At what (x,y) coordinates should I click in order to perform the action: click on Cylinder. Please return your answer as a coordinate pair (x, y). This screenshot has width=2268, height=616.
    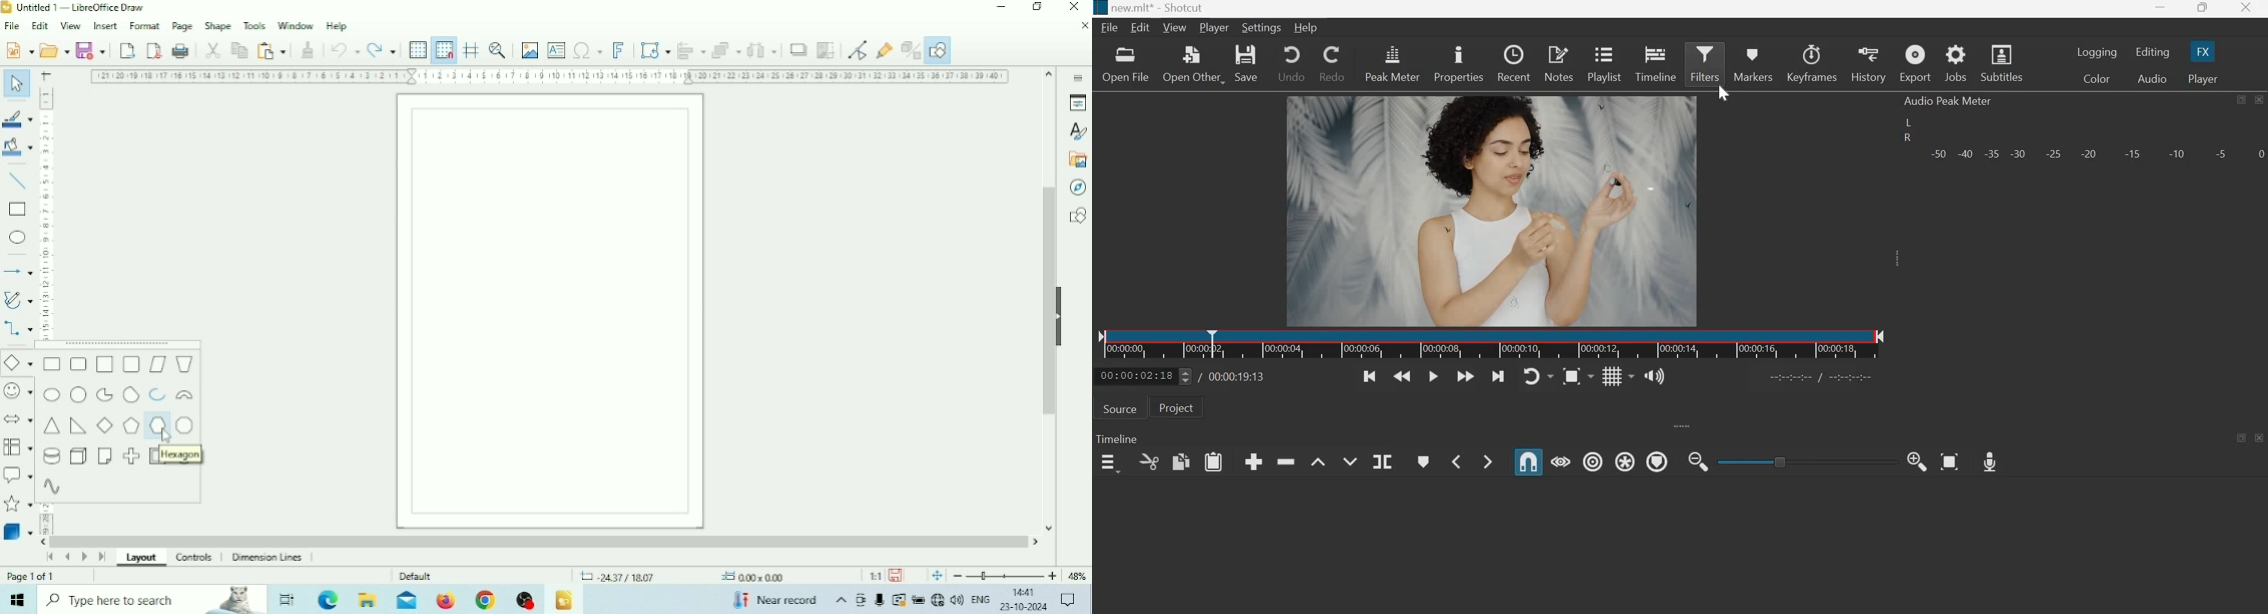
    Looking at the image, I should click on (50, 456).